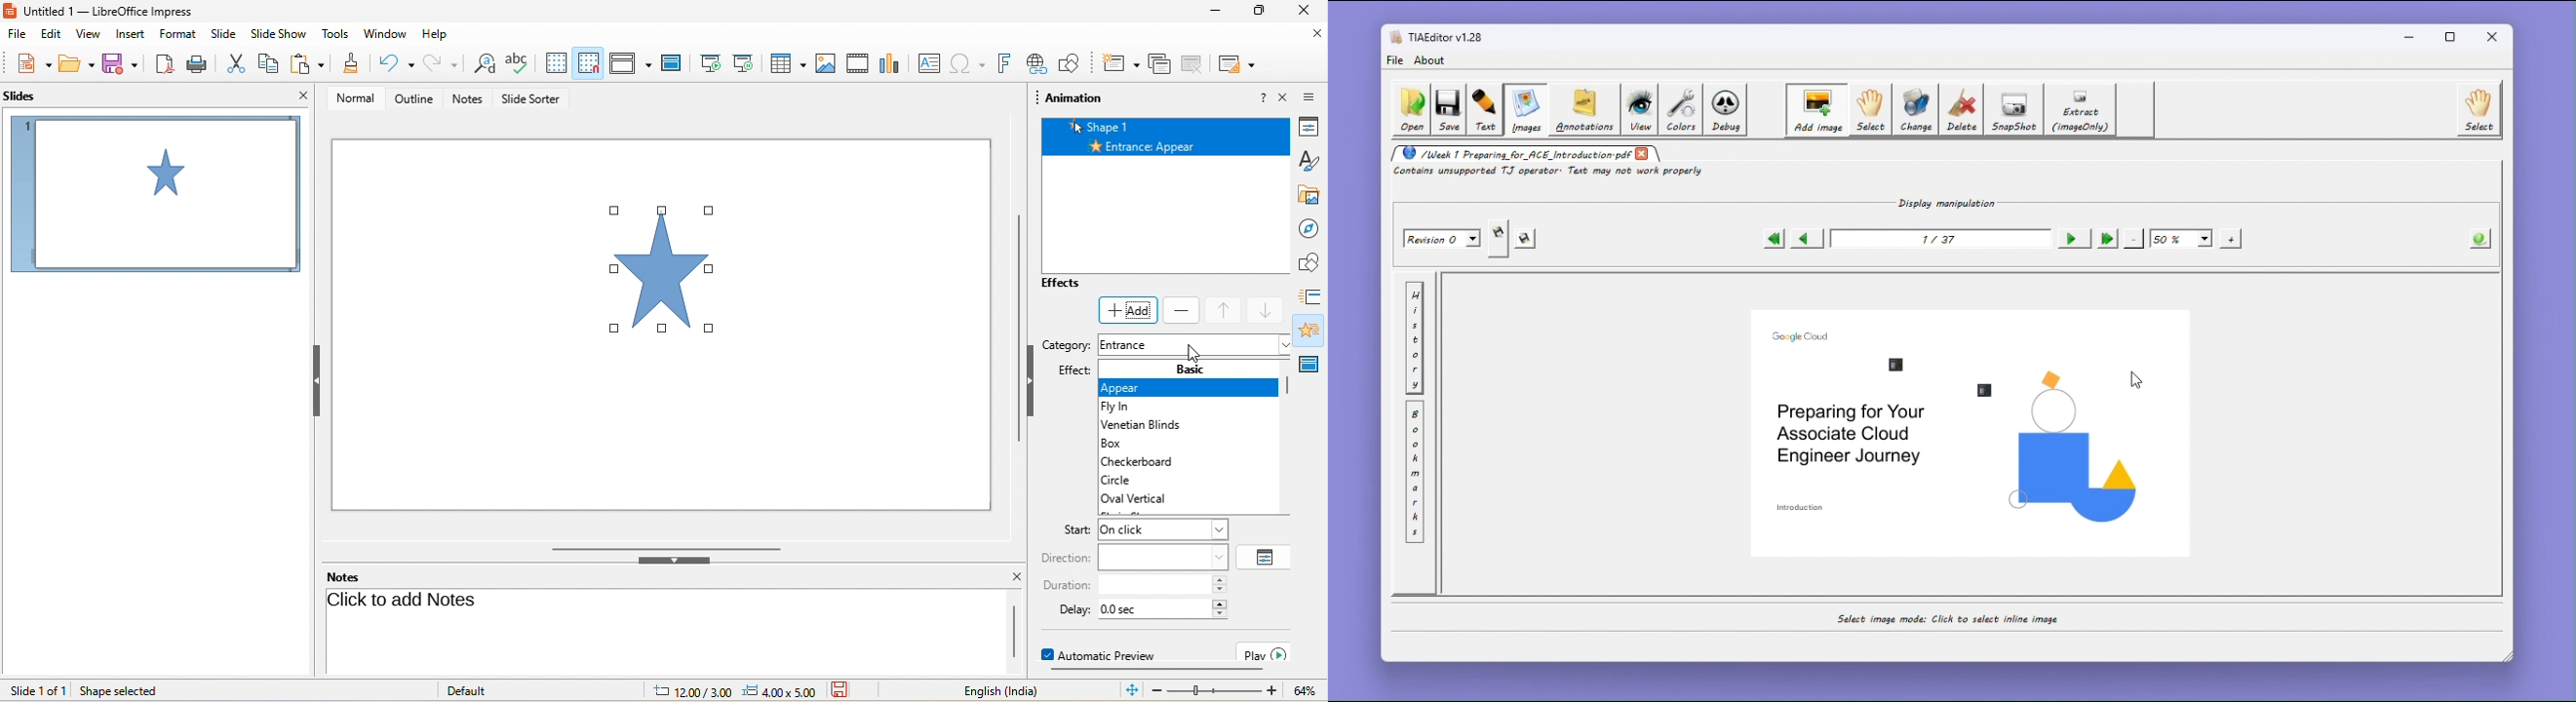 The height and width of the screenshot is (728, 2576). Describe the element at coordinates (388, 36) in the screenshot. I see `window` at that location.